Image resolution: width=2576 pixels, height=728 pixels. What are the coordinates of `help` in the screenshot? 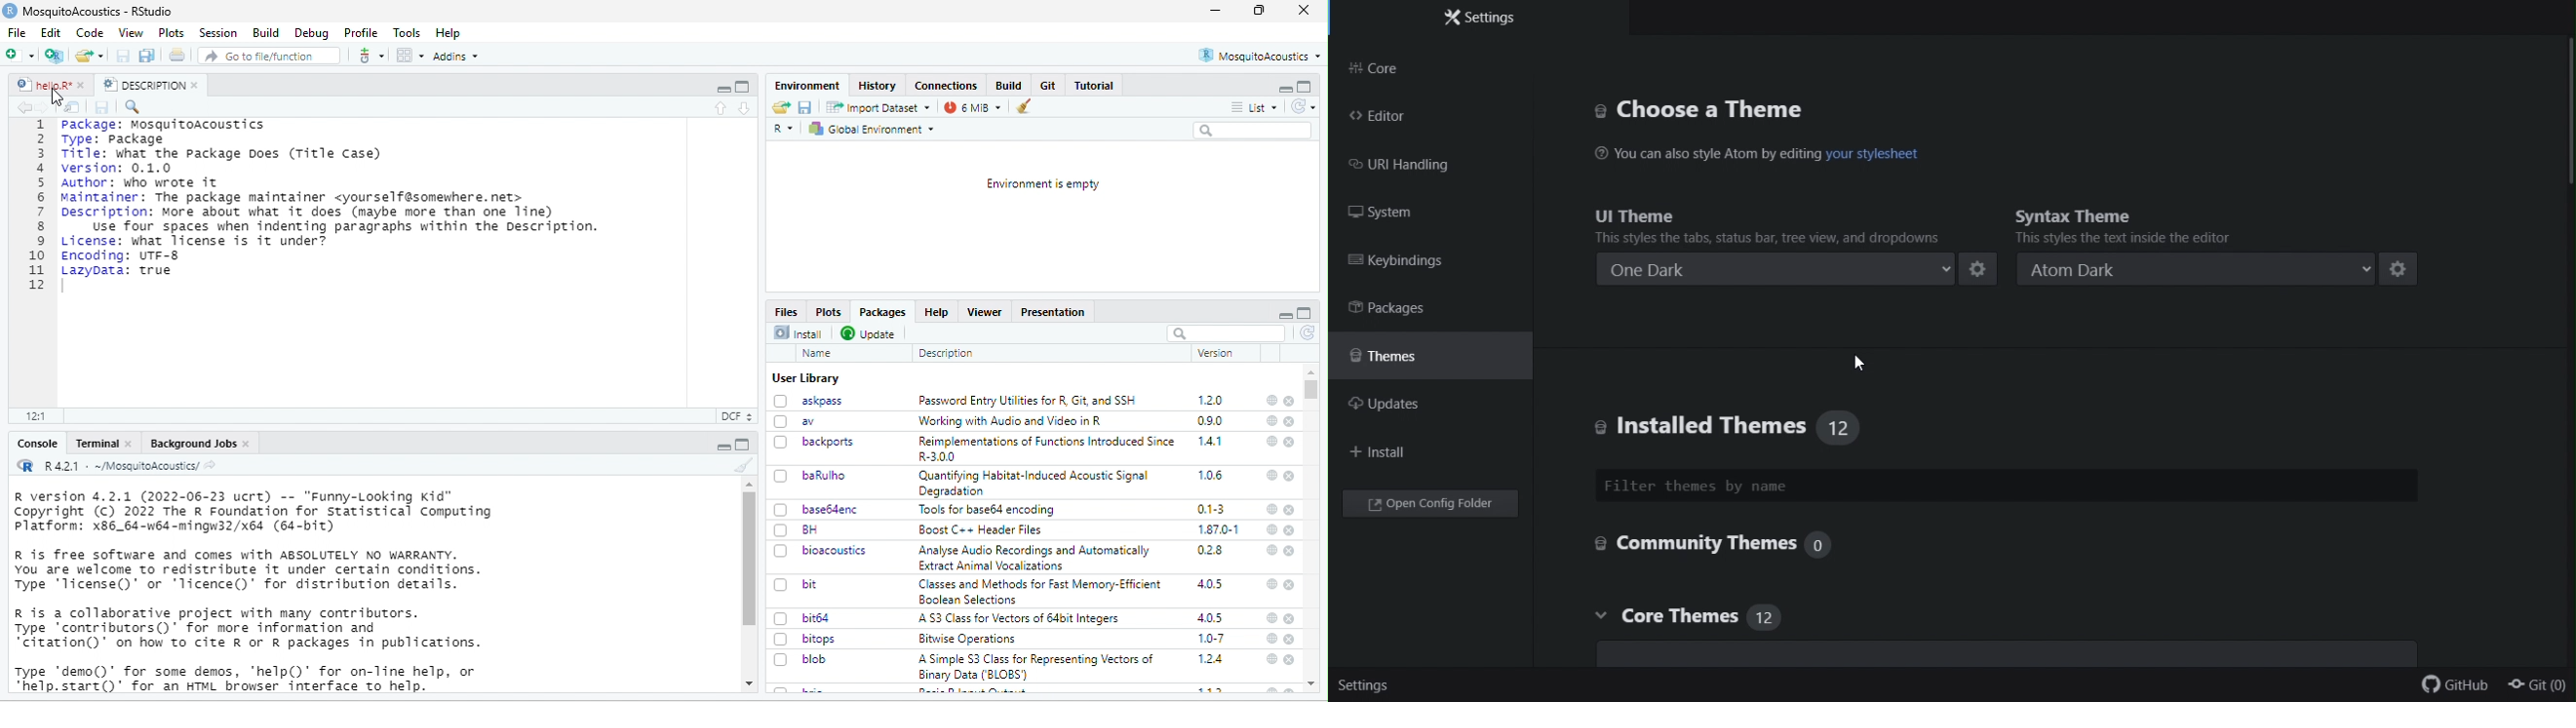 It's located at (1271, 528).